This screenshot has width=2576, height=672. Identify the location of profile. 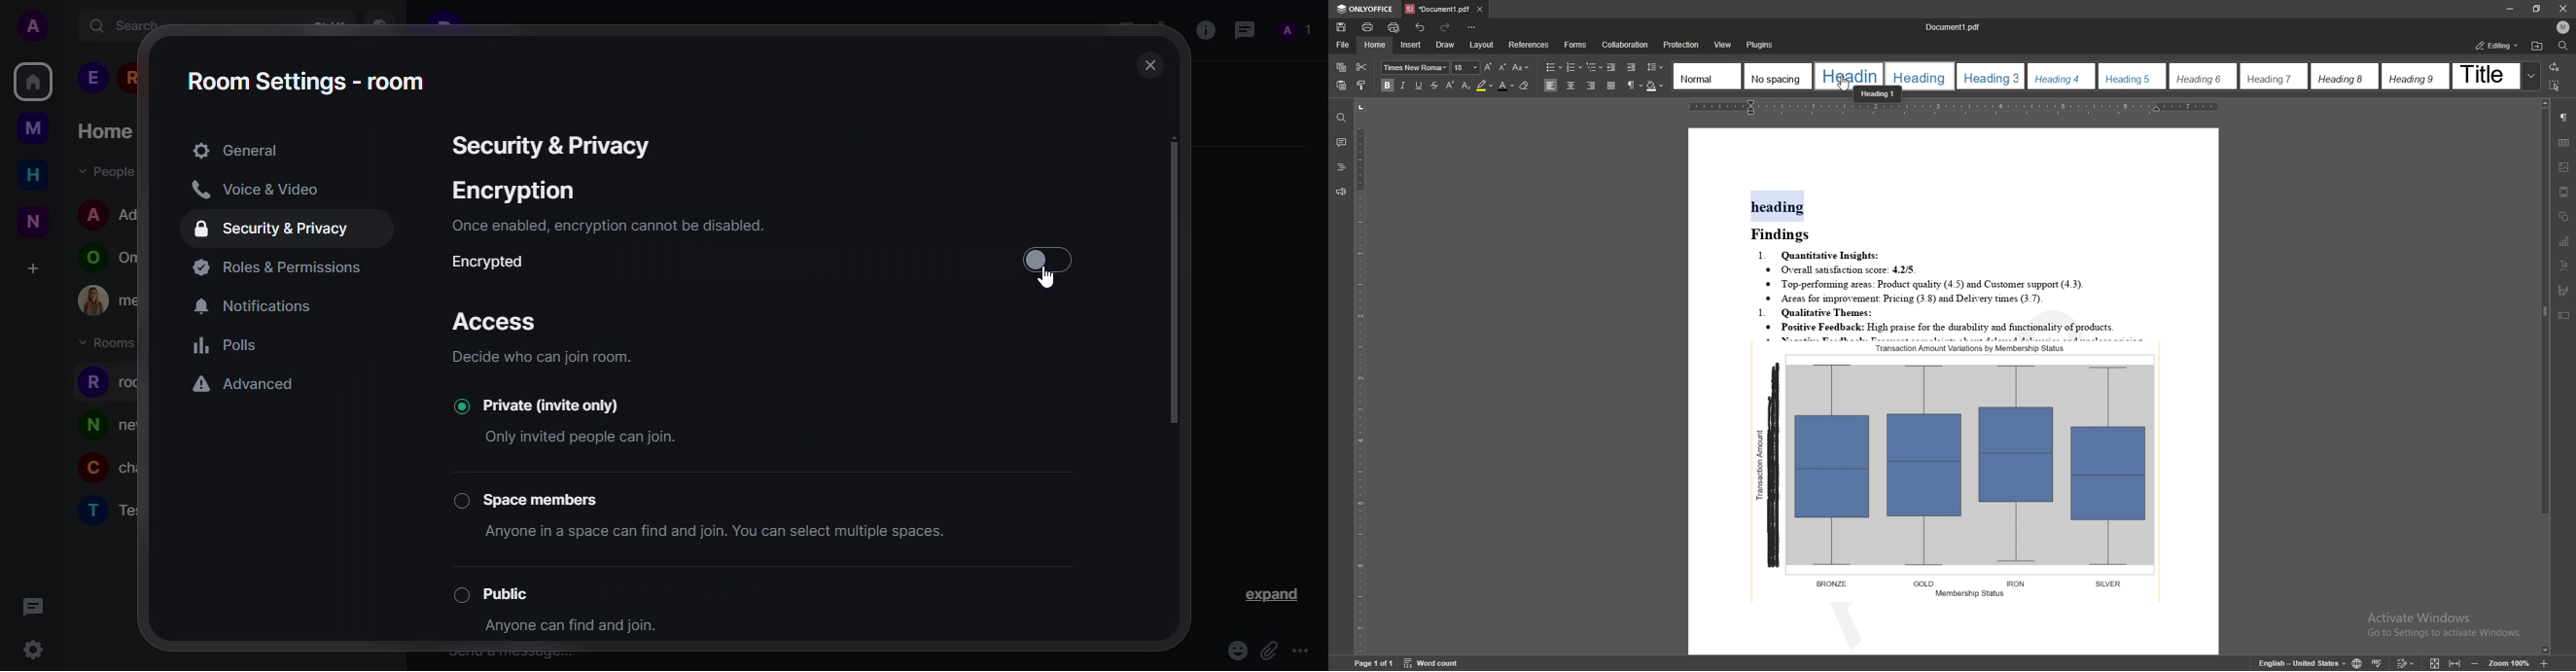
(91, 382).